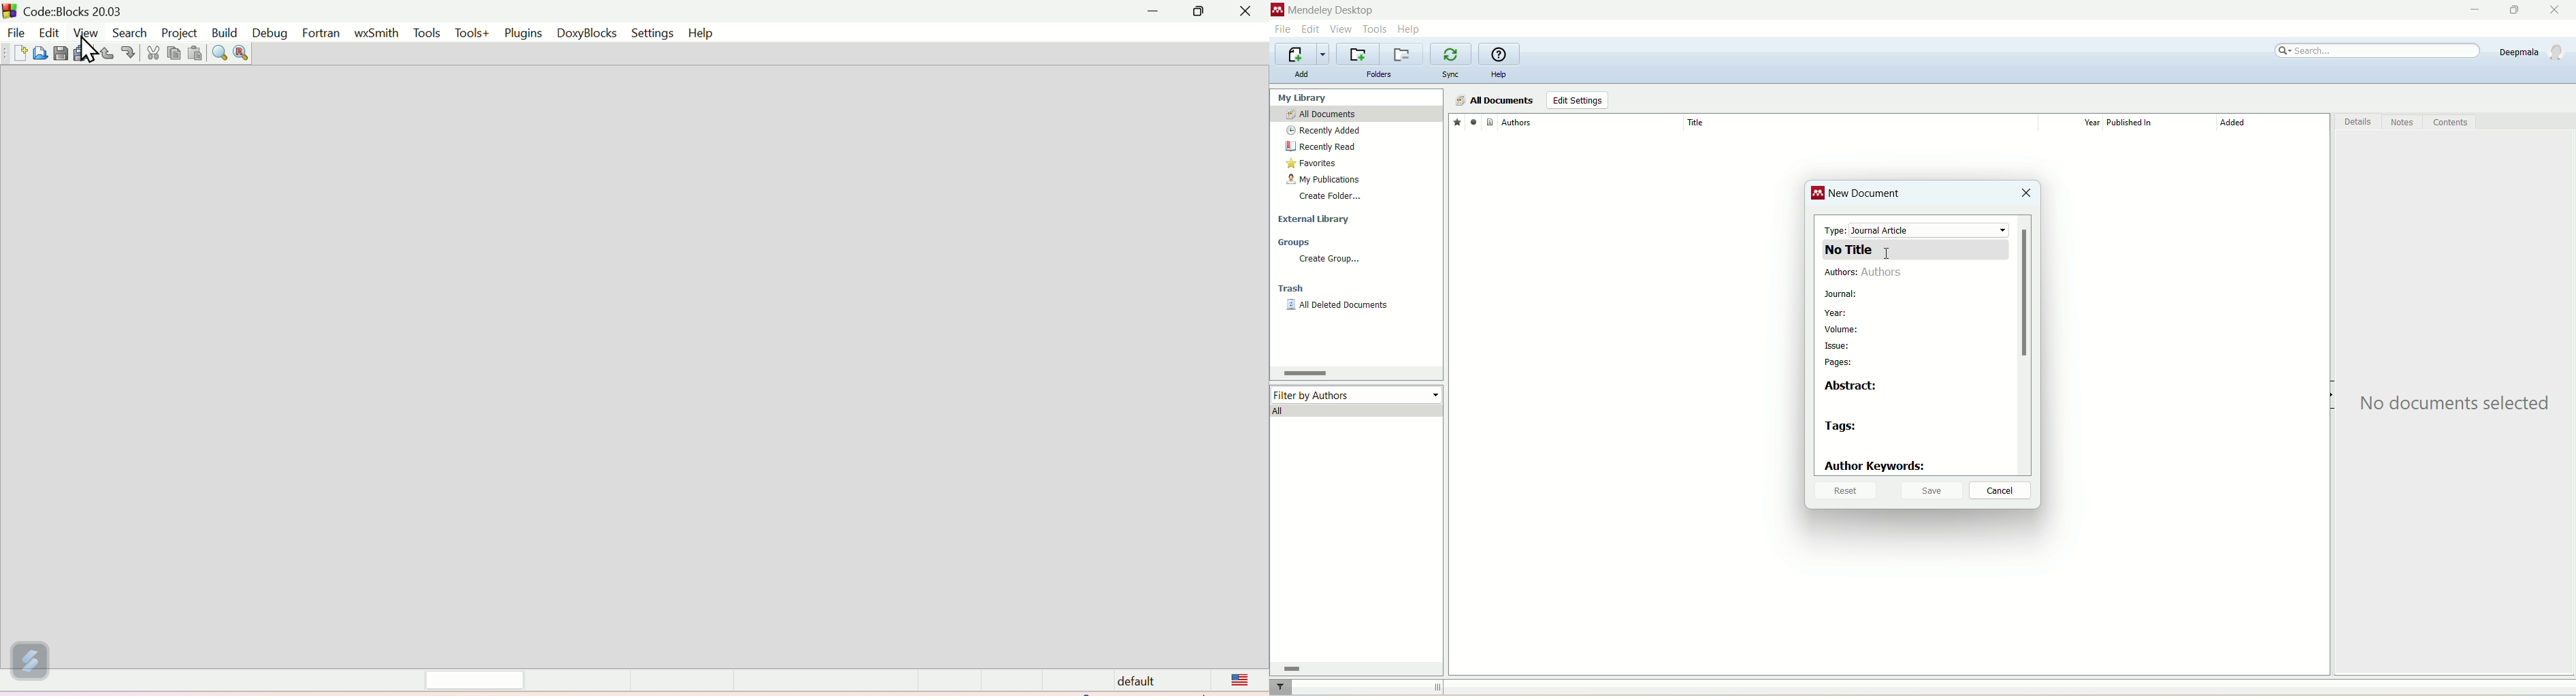 The image size is (2576, 700). I want to click on cancel, so click(2001, 491).